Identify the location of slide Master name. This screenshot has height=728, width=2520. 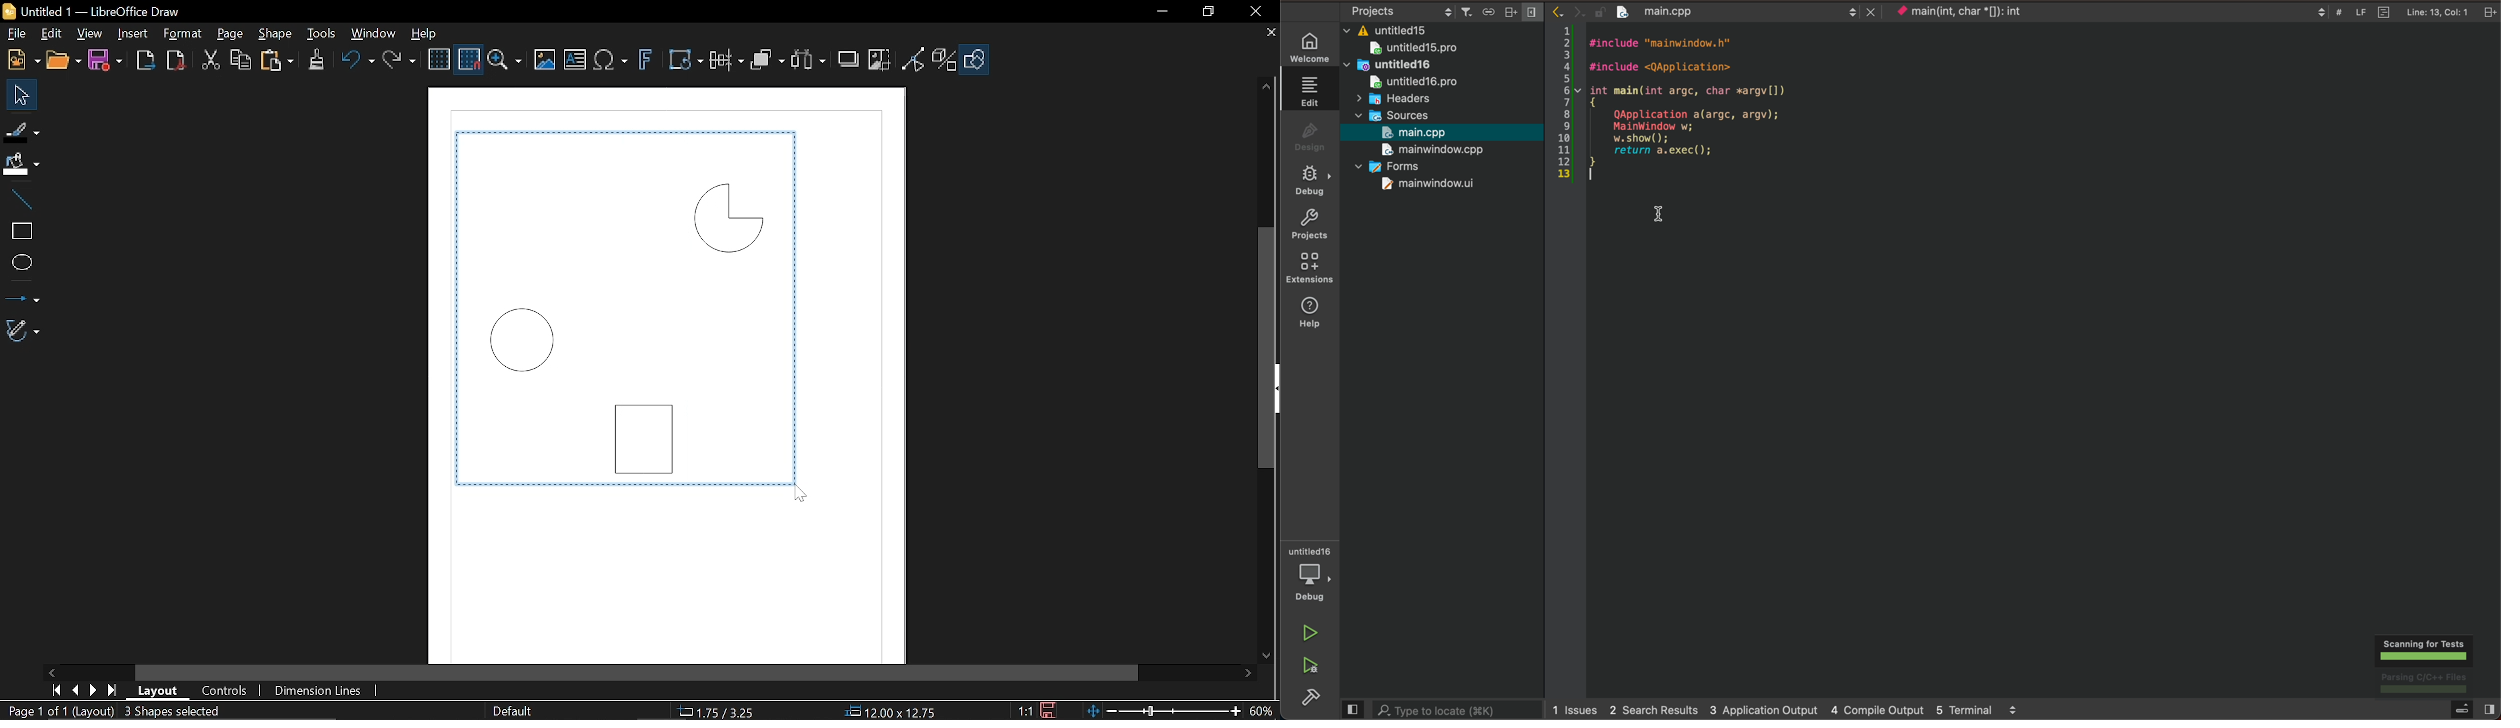
(514, 710).